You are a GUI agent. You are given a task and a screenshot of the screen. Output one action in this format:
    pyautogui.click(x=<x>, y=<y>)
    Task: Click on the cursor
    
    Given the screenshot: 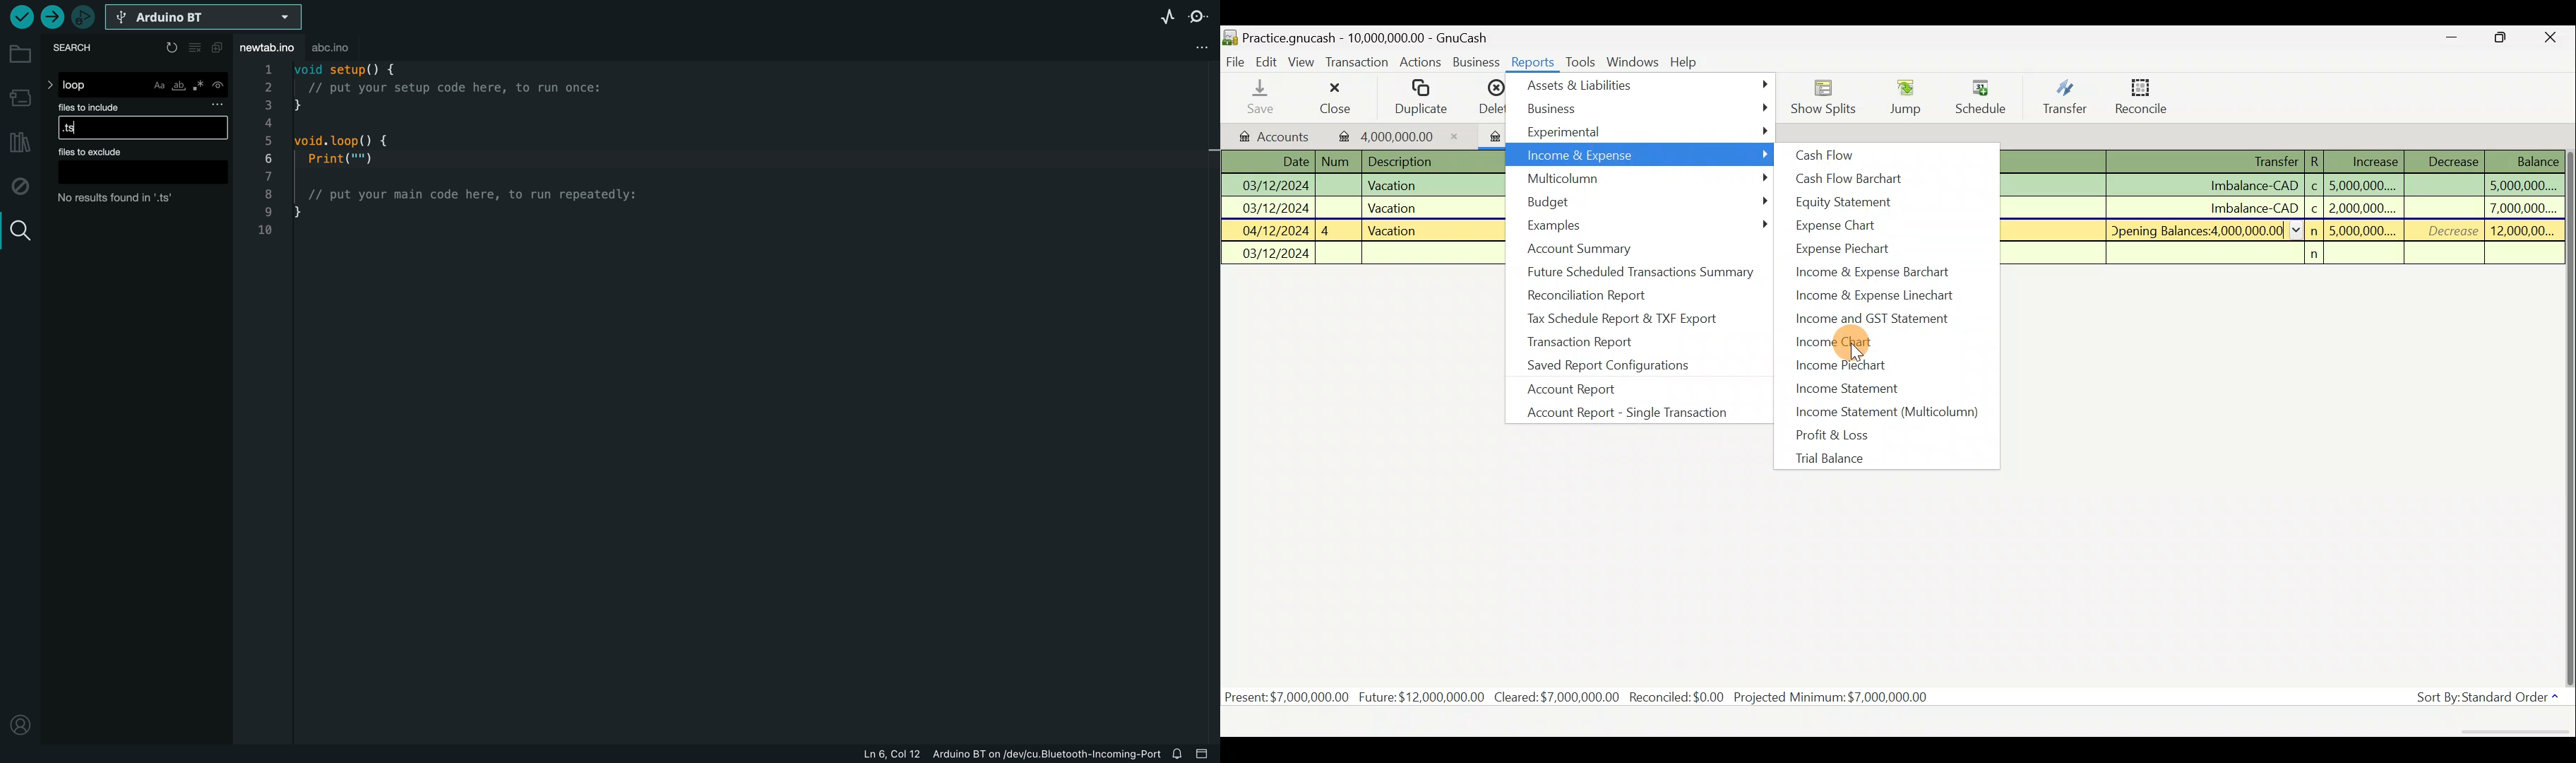 What is the action you would take?
    pyautogui.click(x=1859, y=353)
    